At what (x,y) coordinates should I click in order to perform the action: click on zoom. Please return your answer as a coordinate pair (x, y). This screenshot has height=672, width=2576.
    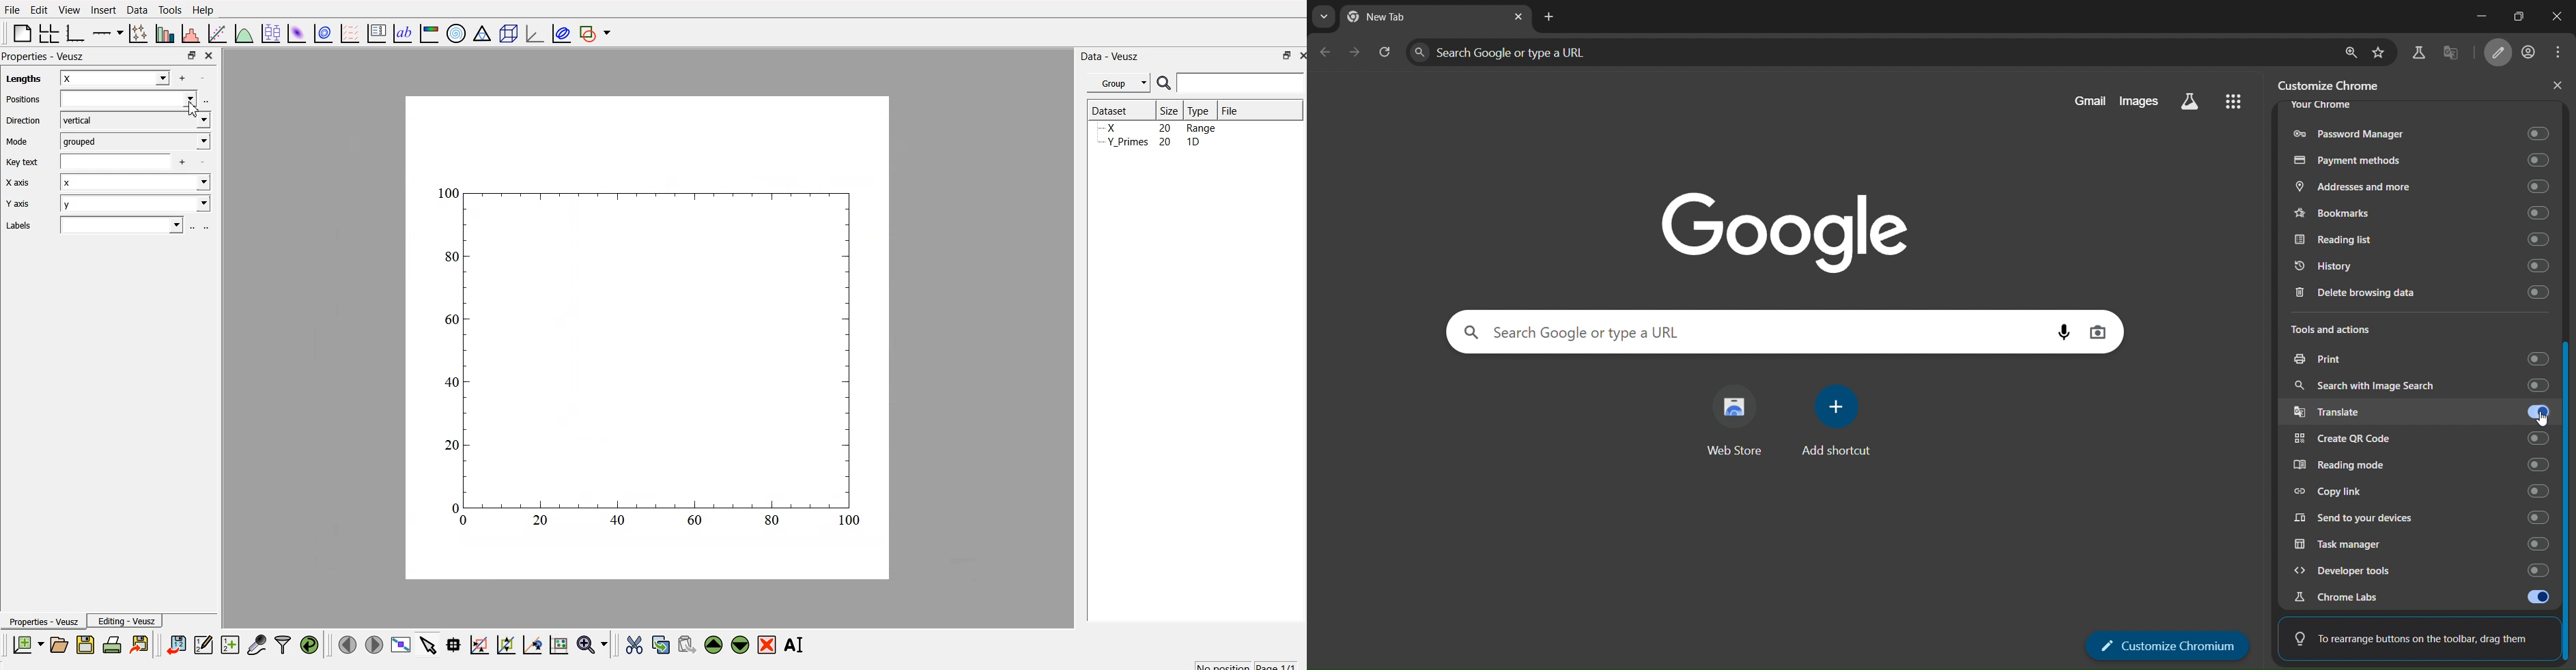
    Looking at the image, I should click on (2345, 51).